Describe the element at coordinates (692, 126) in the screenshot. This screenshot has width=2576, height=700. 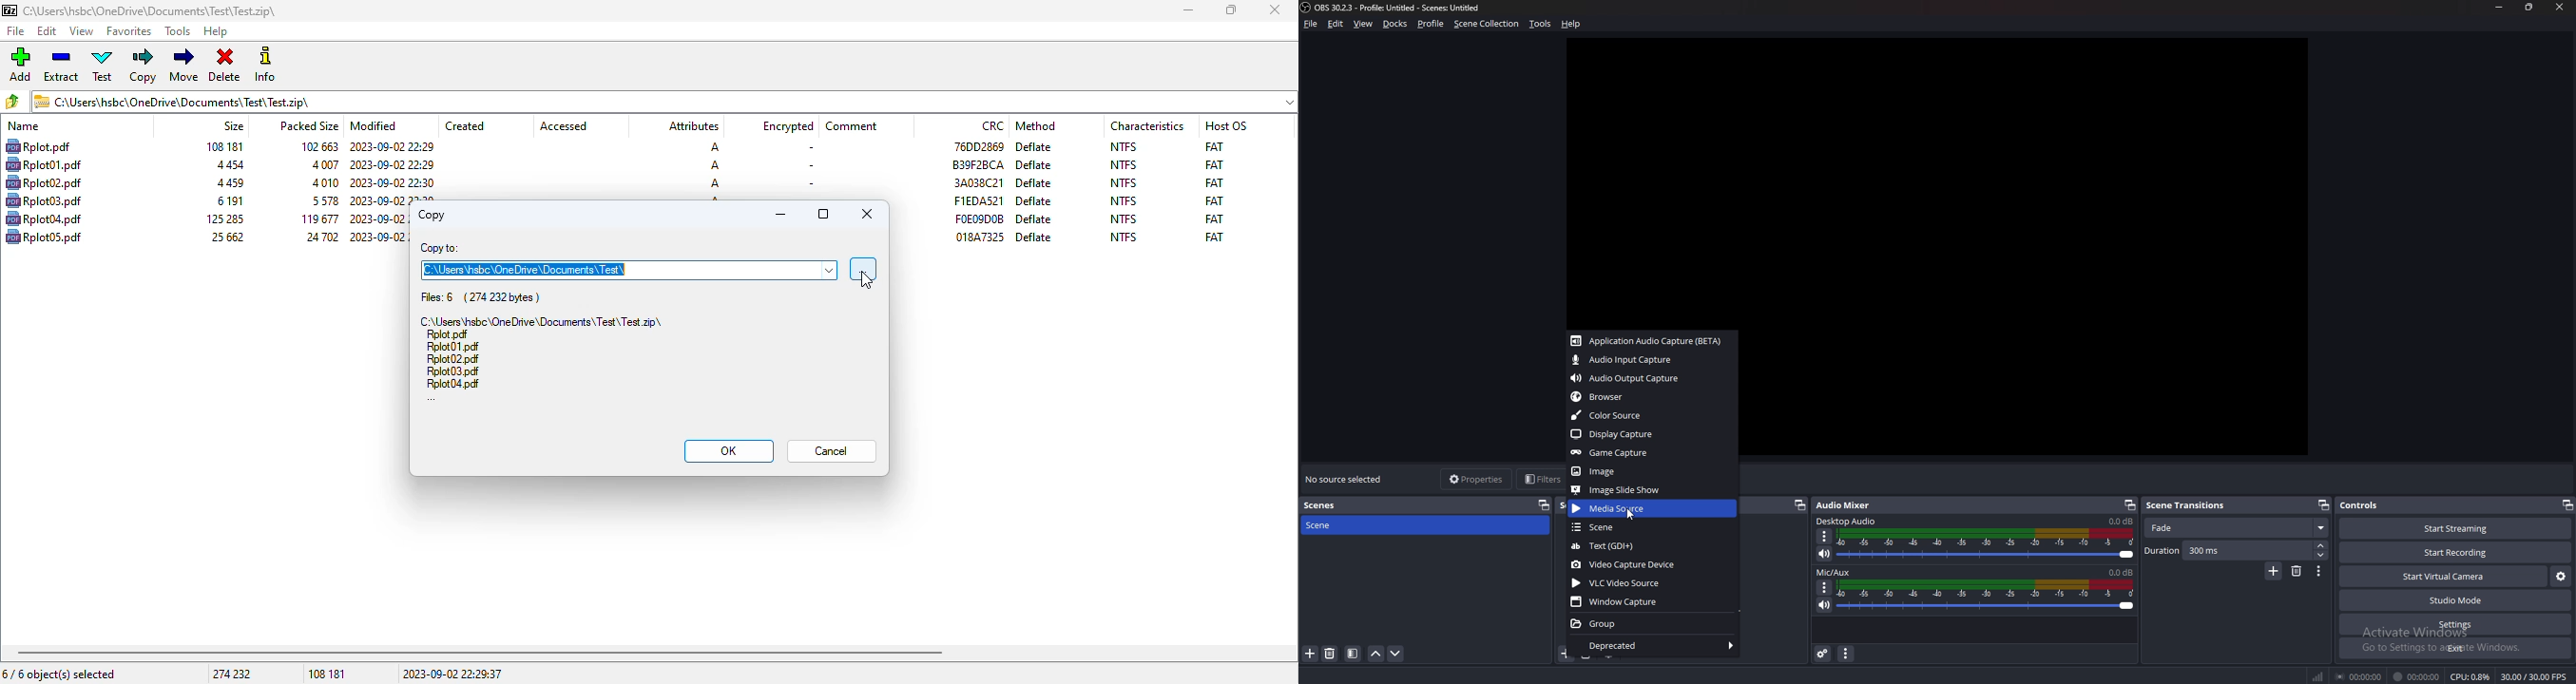
I see `attributes` at that location.